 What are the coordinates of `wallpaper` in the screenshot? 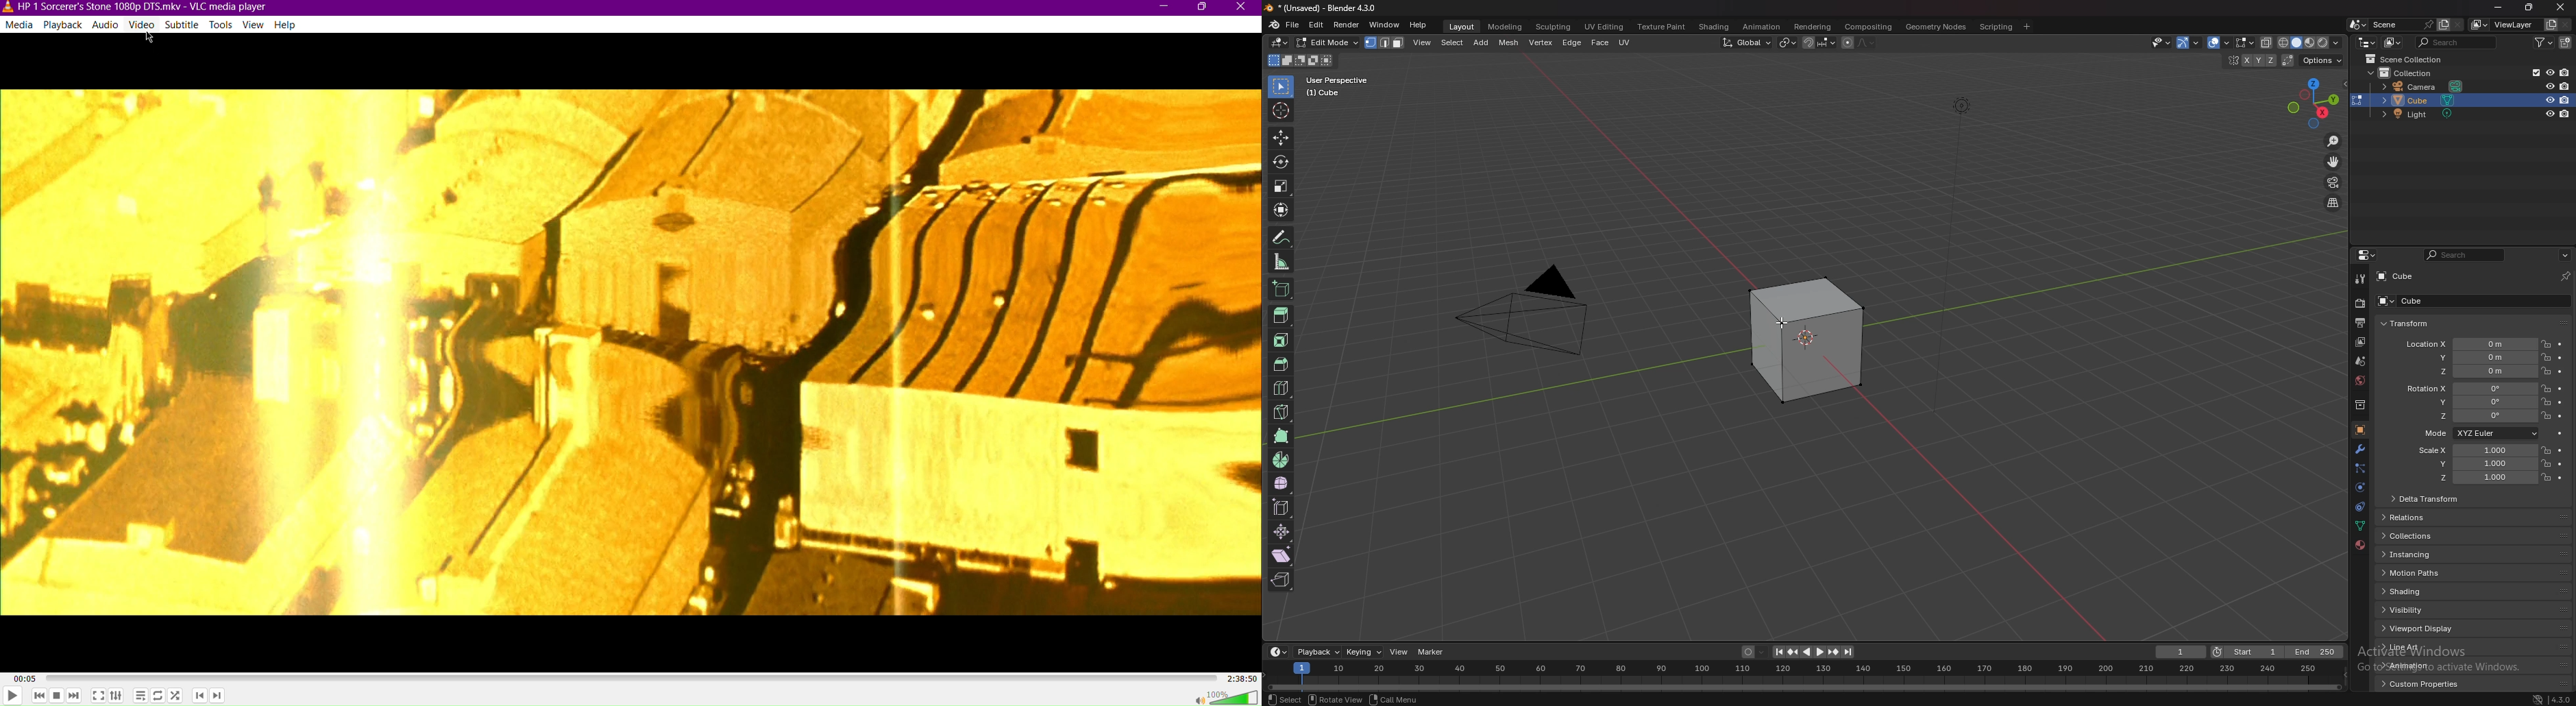 It's located at (632, 353).